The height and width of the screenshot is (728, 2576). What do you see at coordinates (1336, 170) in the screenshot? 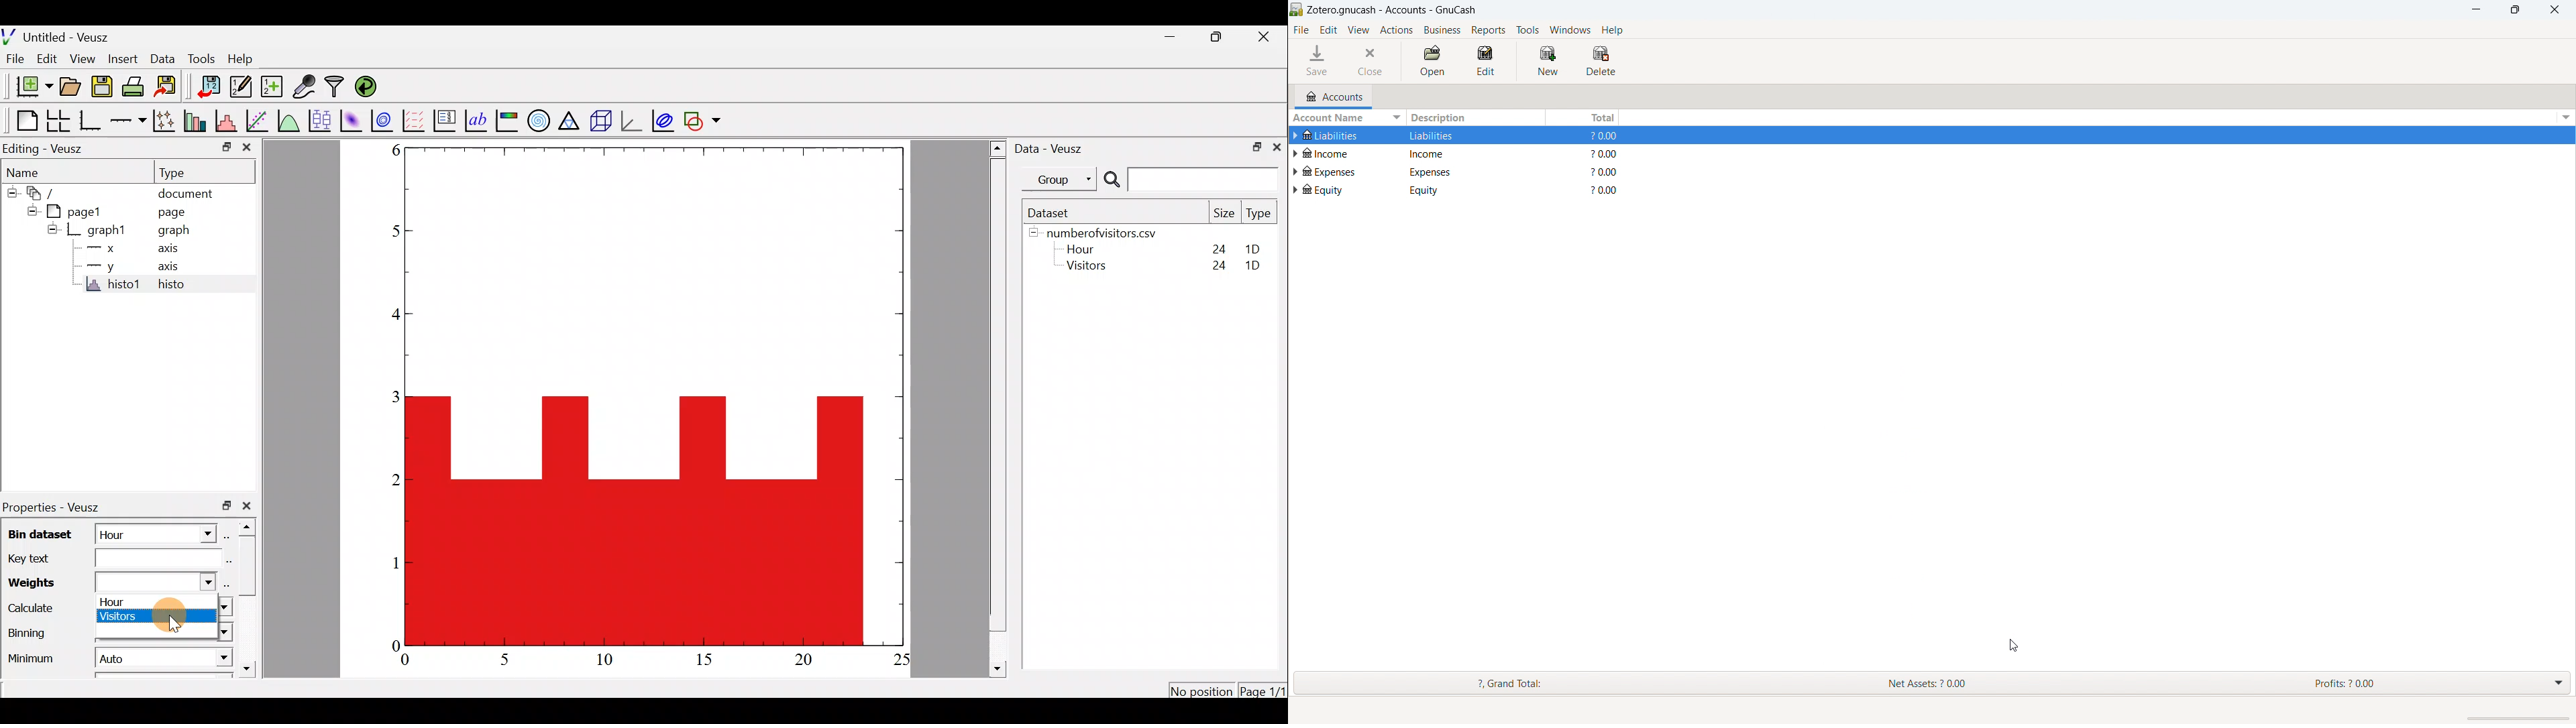
I see `expenses` at bounding box center [1336, 170].